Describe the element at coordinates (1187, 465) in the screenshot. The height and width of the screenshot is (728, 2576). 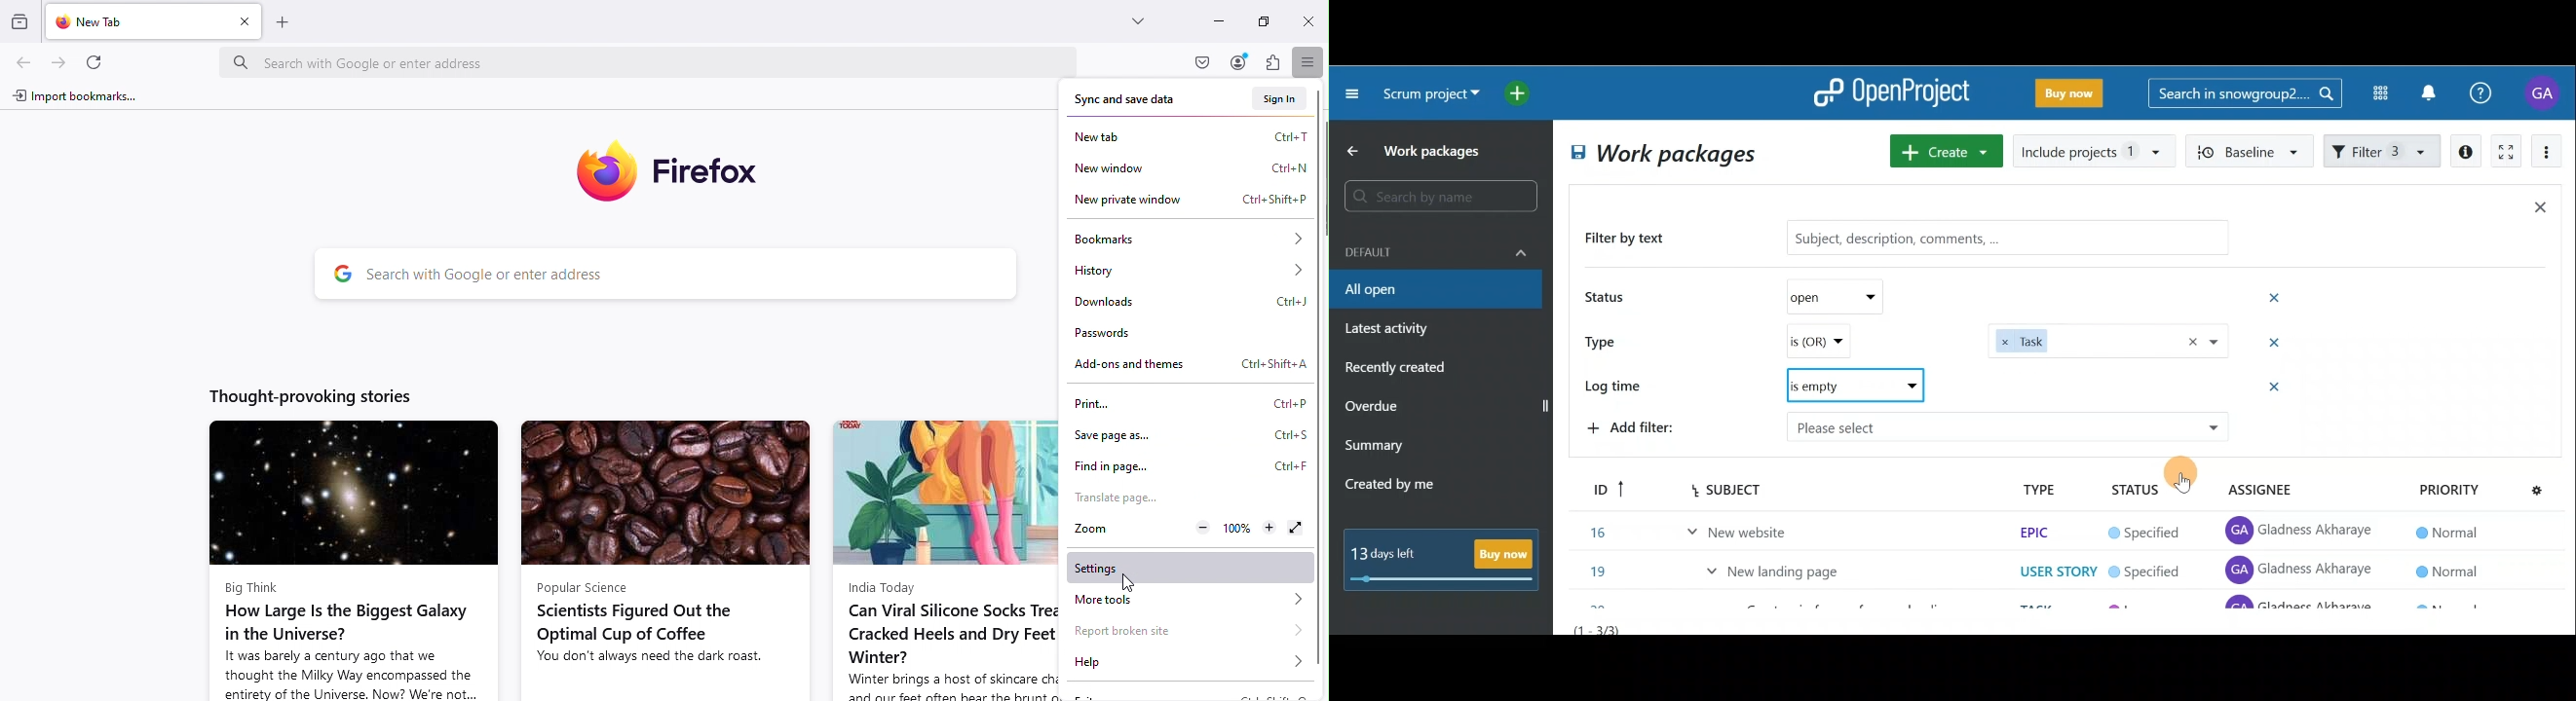
I see `Find in page` at that location.